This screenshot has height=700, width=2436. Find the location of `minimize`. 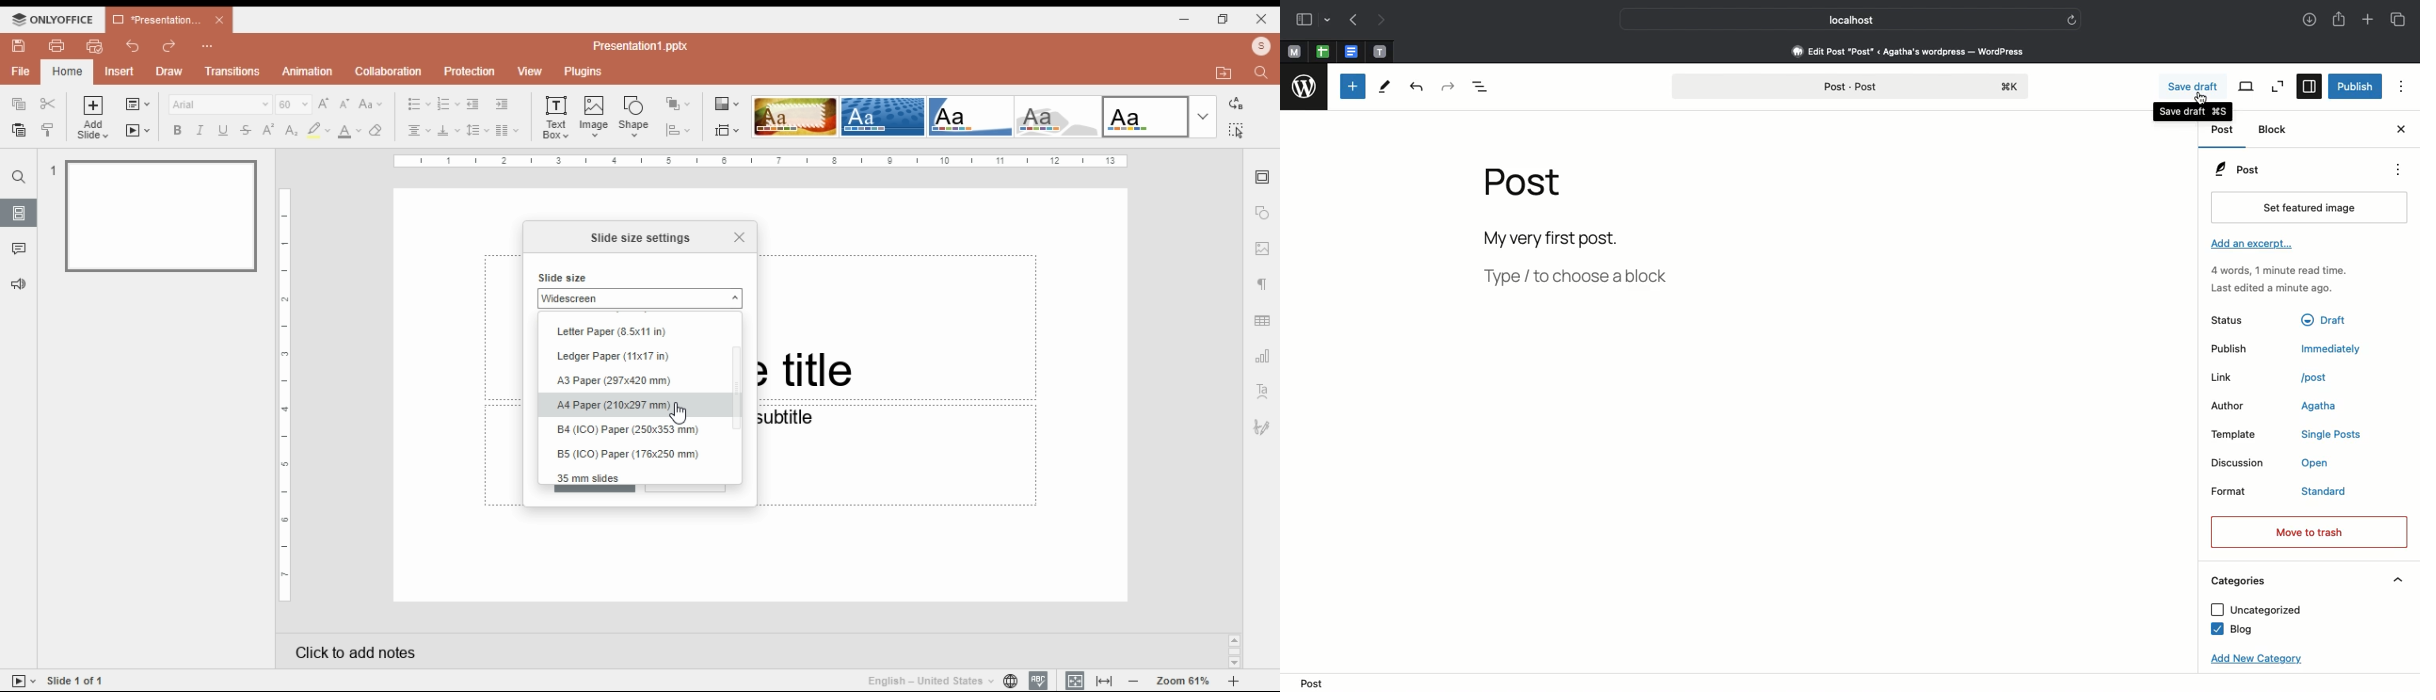

minimize is located at coordinates (1185, 18).